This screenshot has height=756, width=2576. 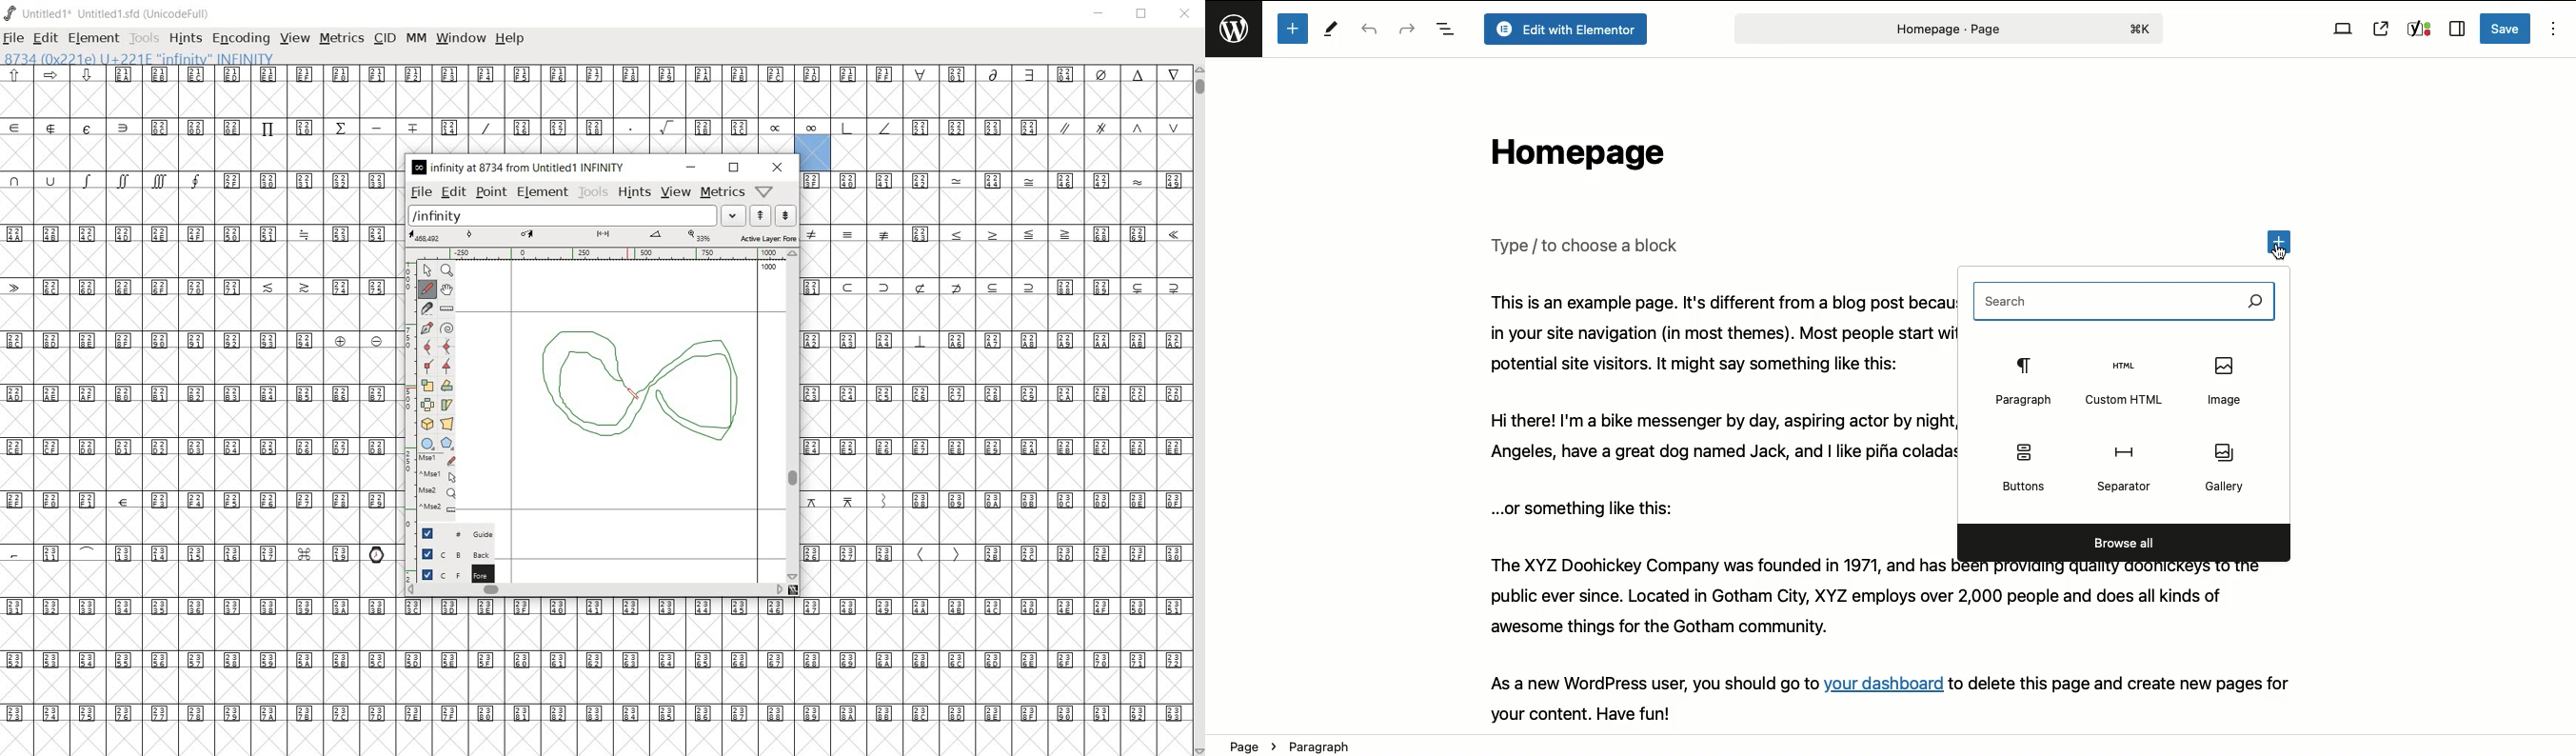 What do you see at coordinates (453, 191) in the screenshot?
I see `edit` at bounding box center [453, 191].